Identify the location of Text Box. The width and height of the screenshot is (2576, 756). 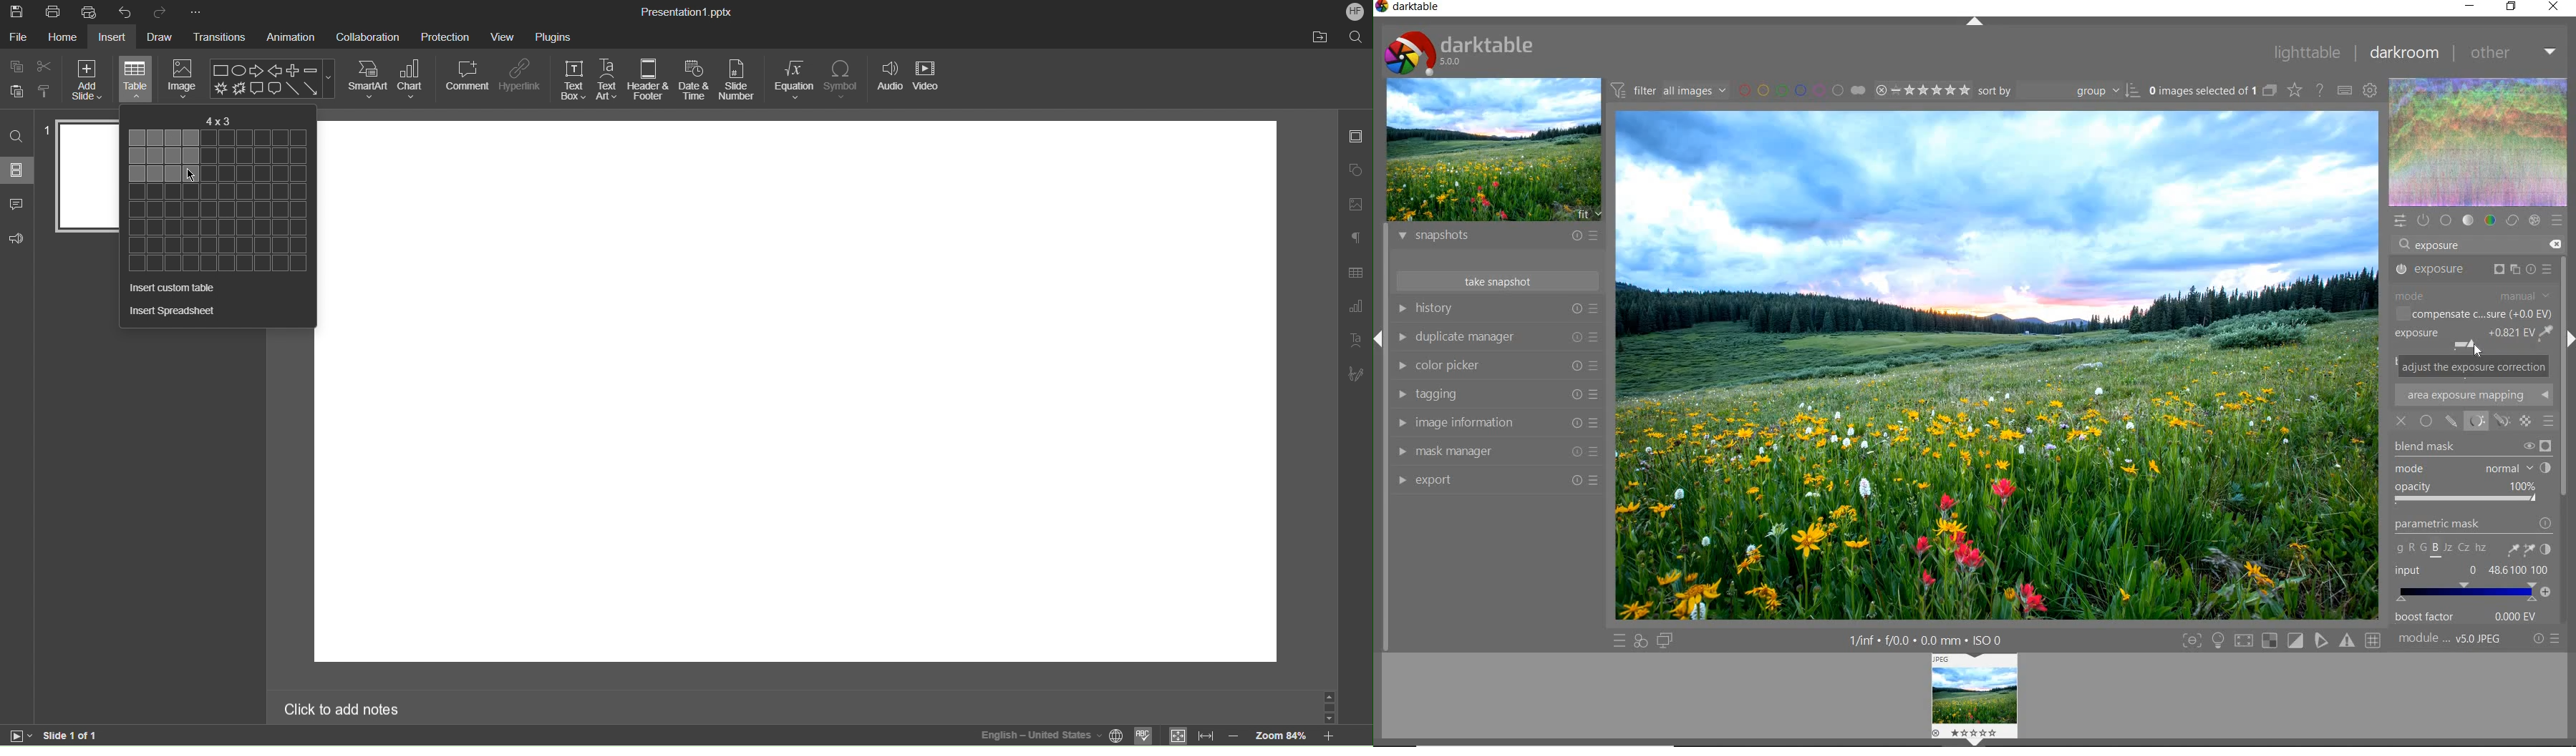
(573, 79).